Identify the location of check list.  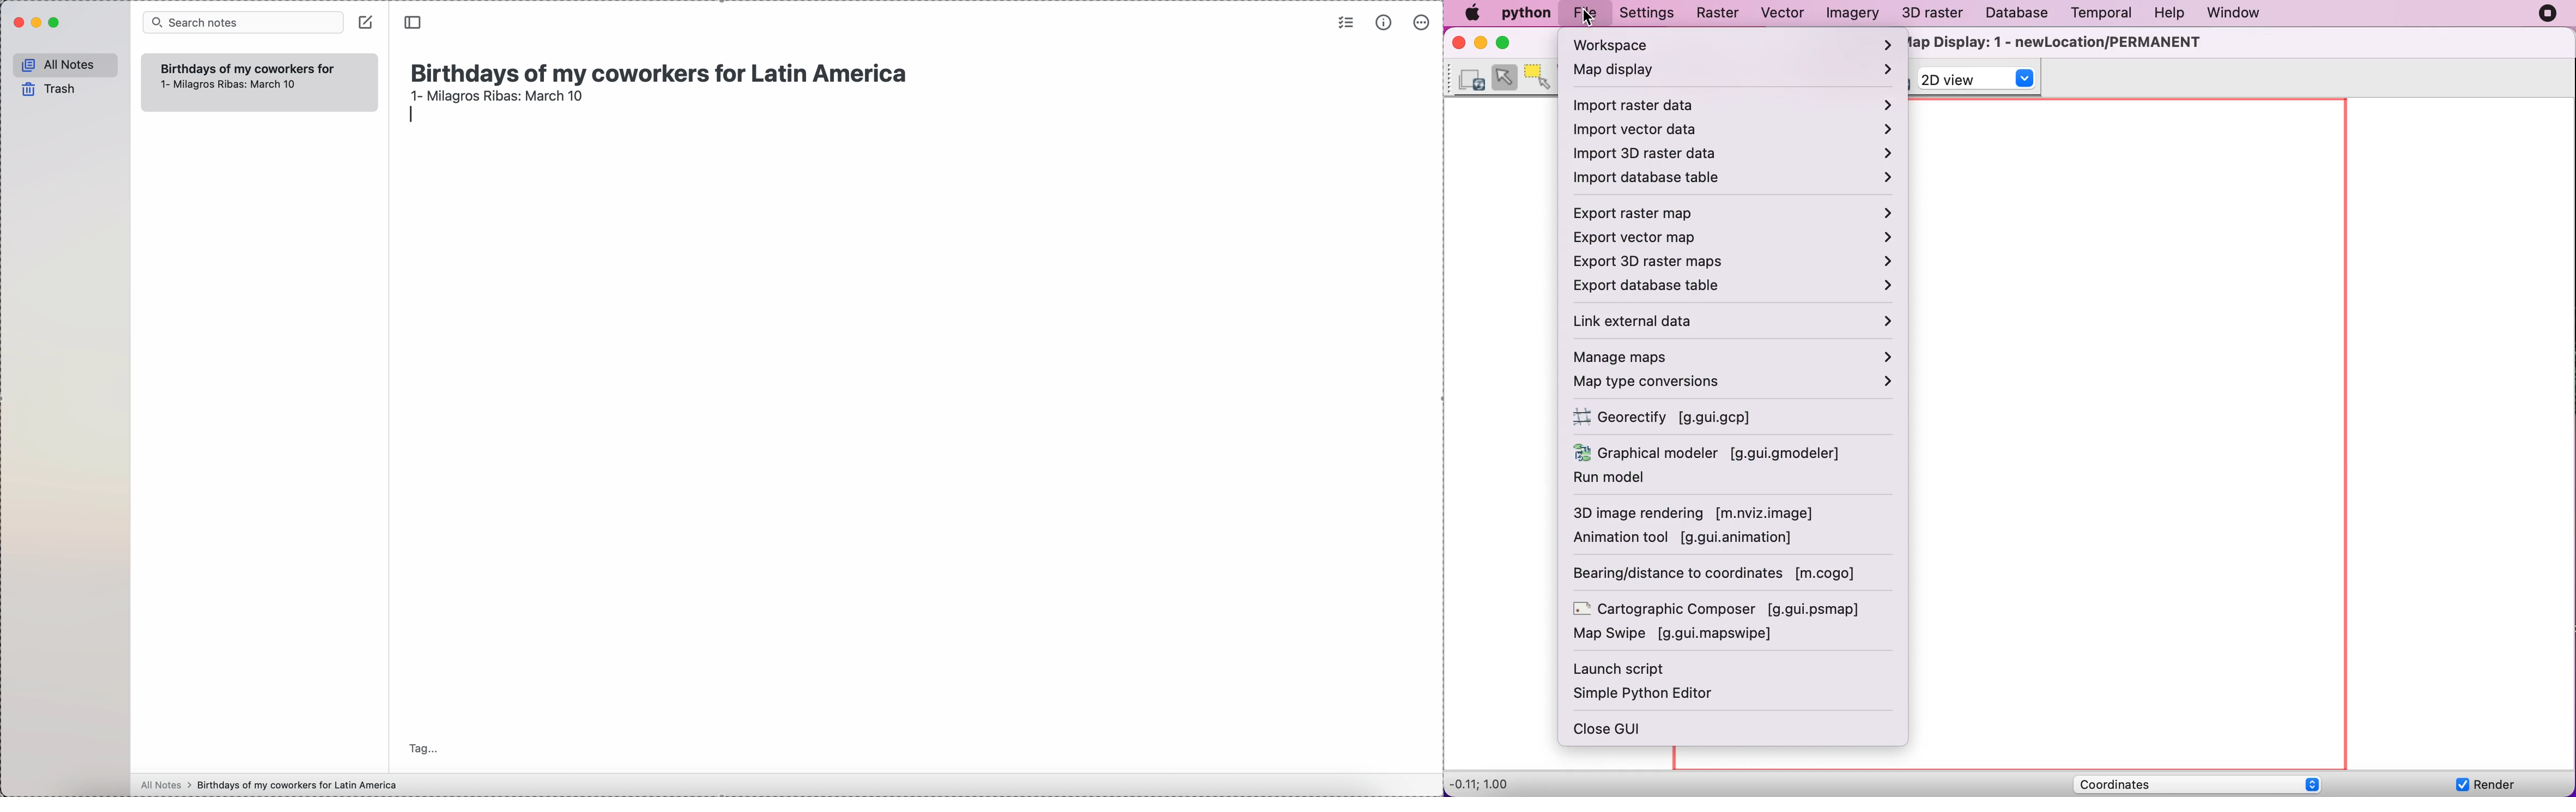
(1345, 21).